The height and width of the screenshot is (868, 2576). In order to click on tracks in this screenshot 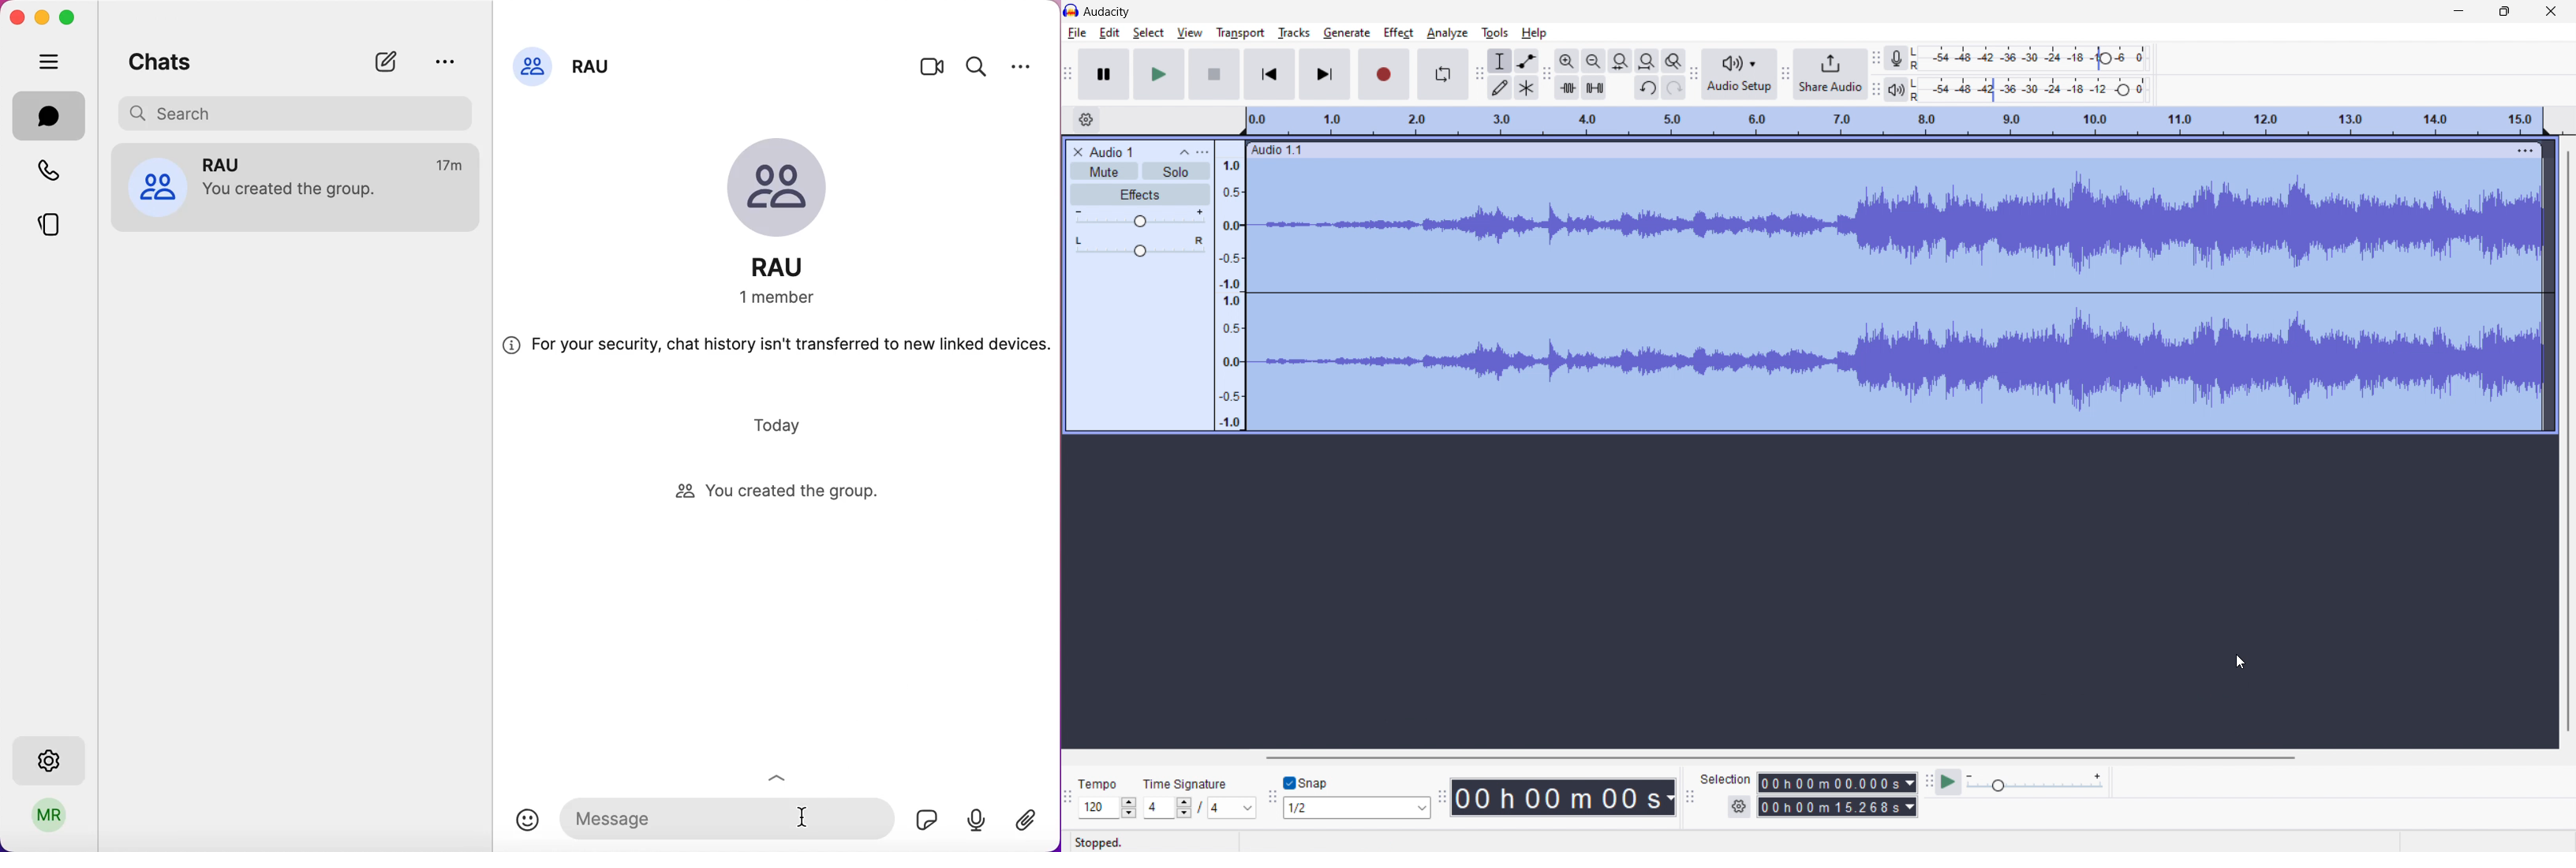, I will do `click(1294, 33)`.